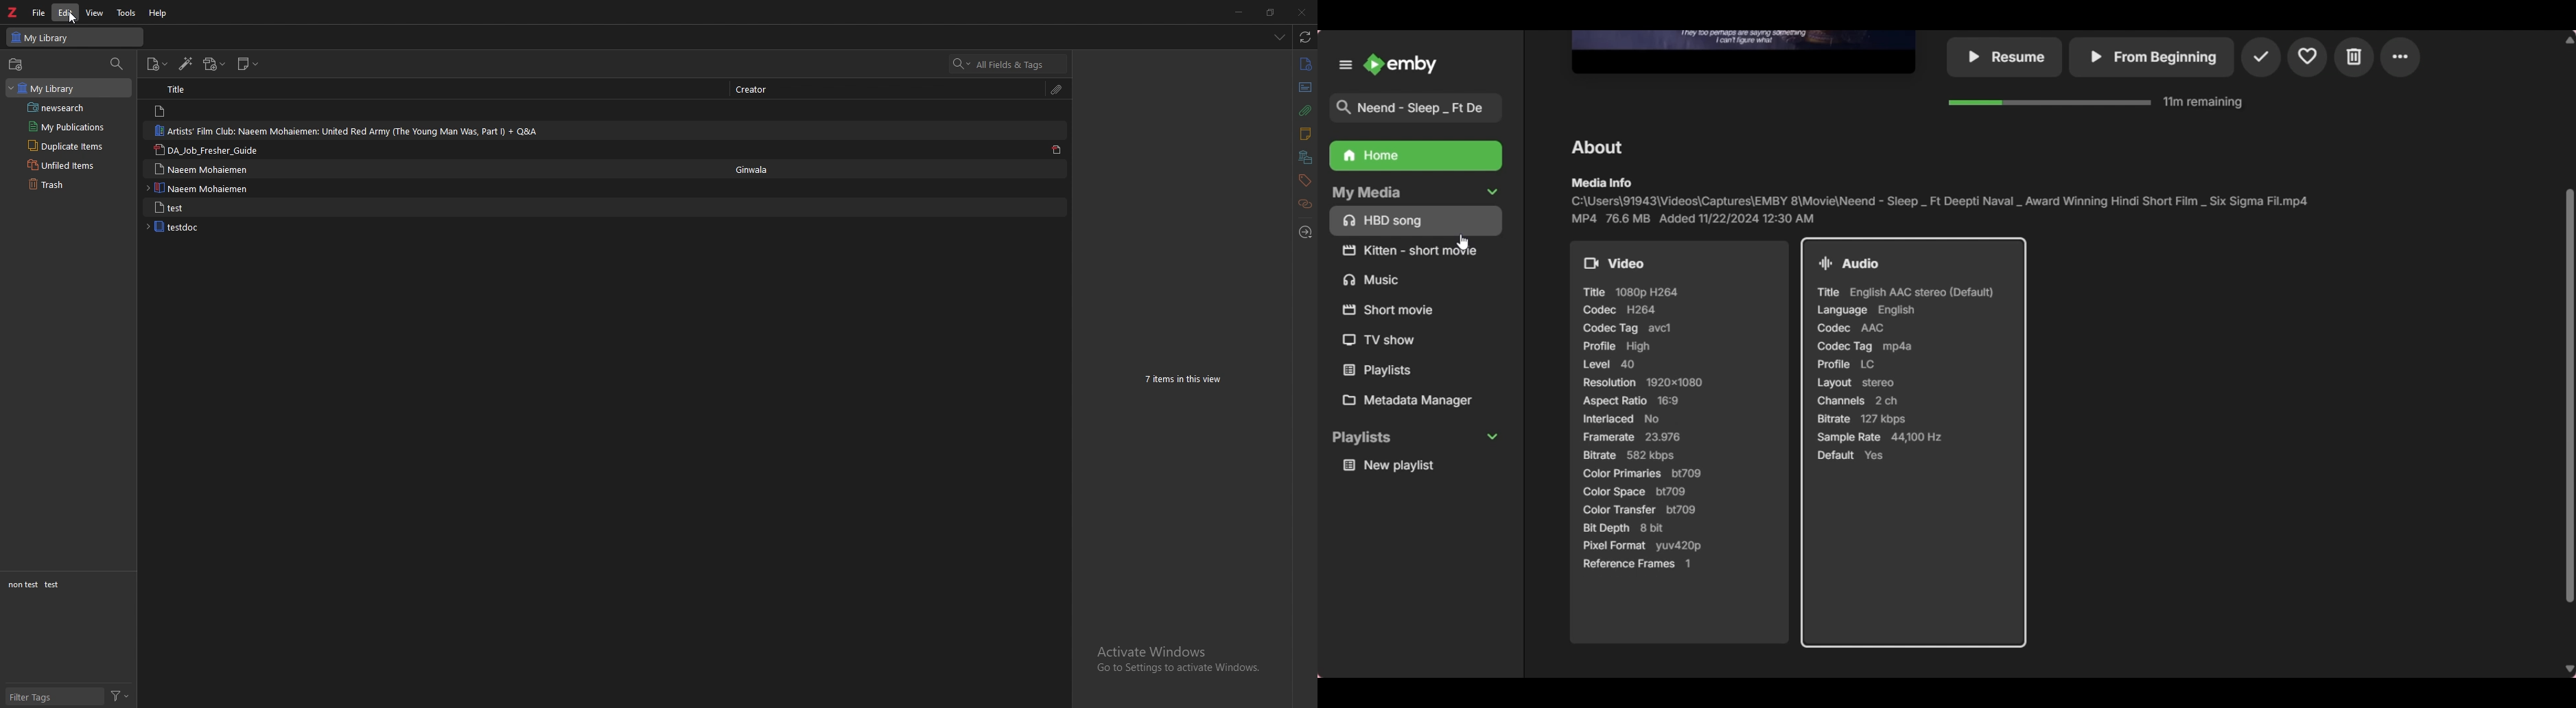 Image resolution: width=2576 pixels, height=728 pixels. Describe the element at coordinates (1493, 64) in the screenshot. I see `Delete inputs` at that location.